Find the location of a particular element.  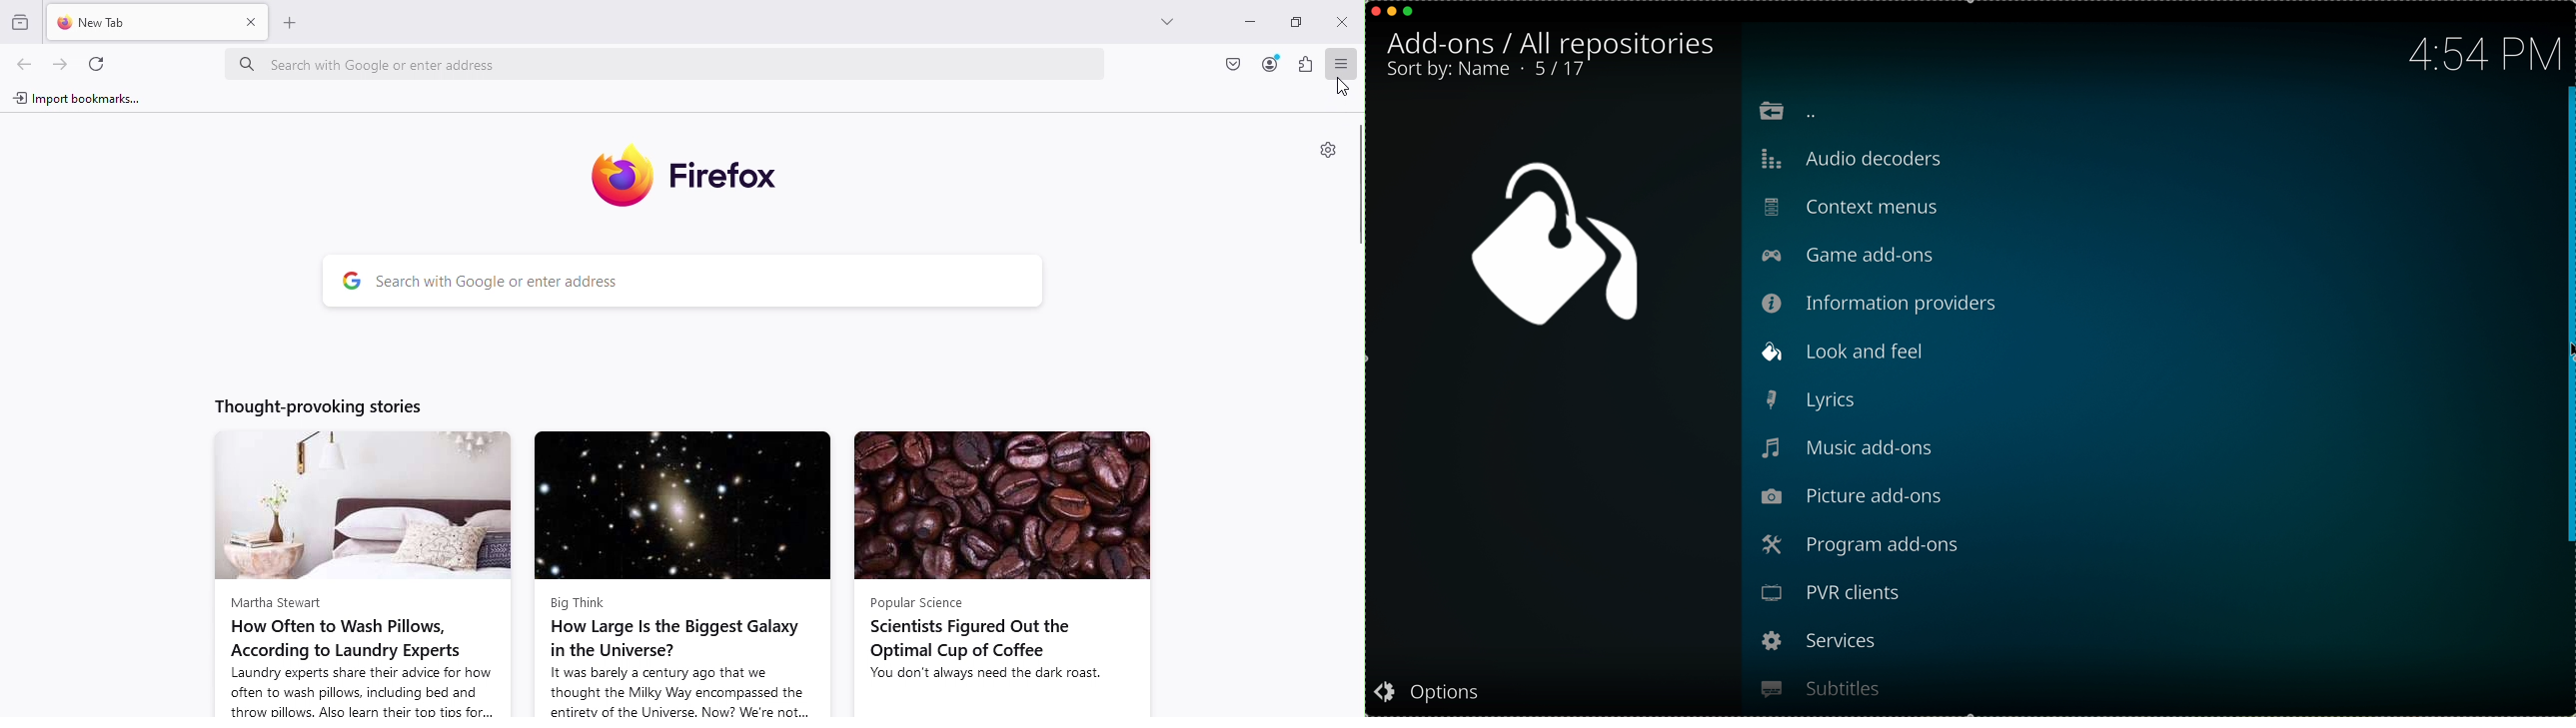

Search bar is located at coordinates (701, 284).